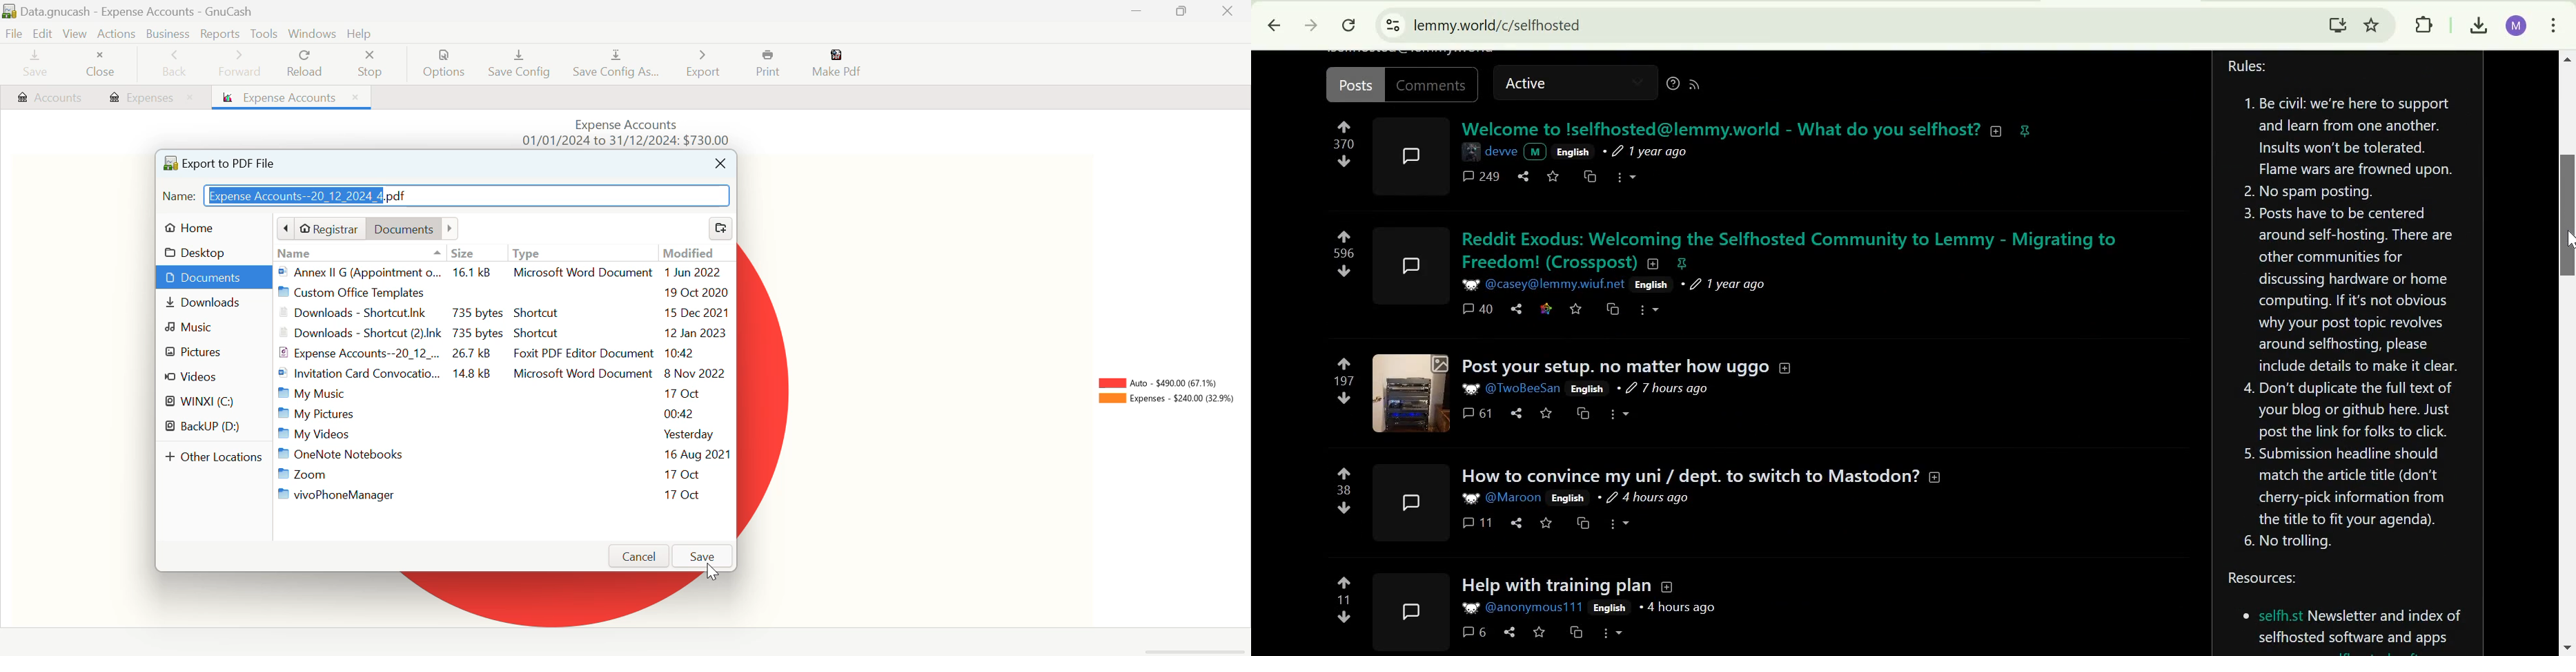  Describe the element at coordinates (520, 65) in the screenshot. I see `Save Config` at that location.